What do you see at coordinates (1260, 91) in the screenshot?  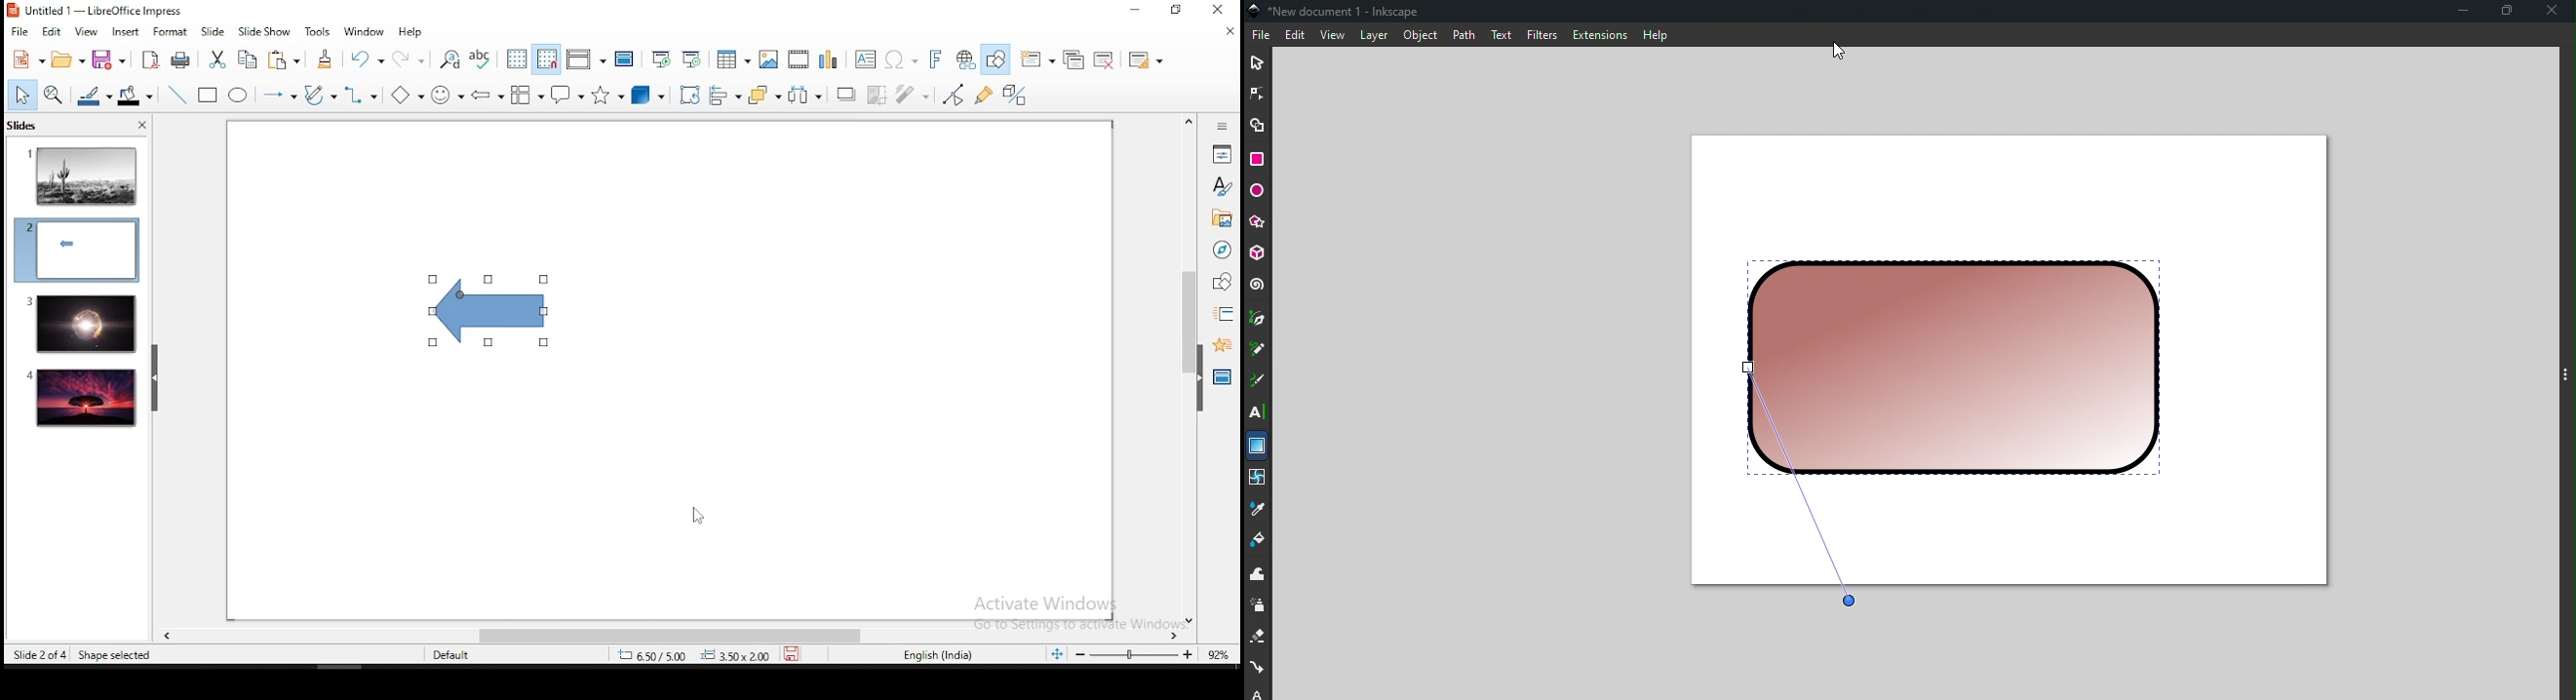 I see `Node tool` at bounding box center [1260, 91].